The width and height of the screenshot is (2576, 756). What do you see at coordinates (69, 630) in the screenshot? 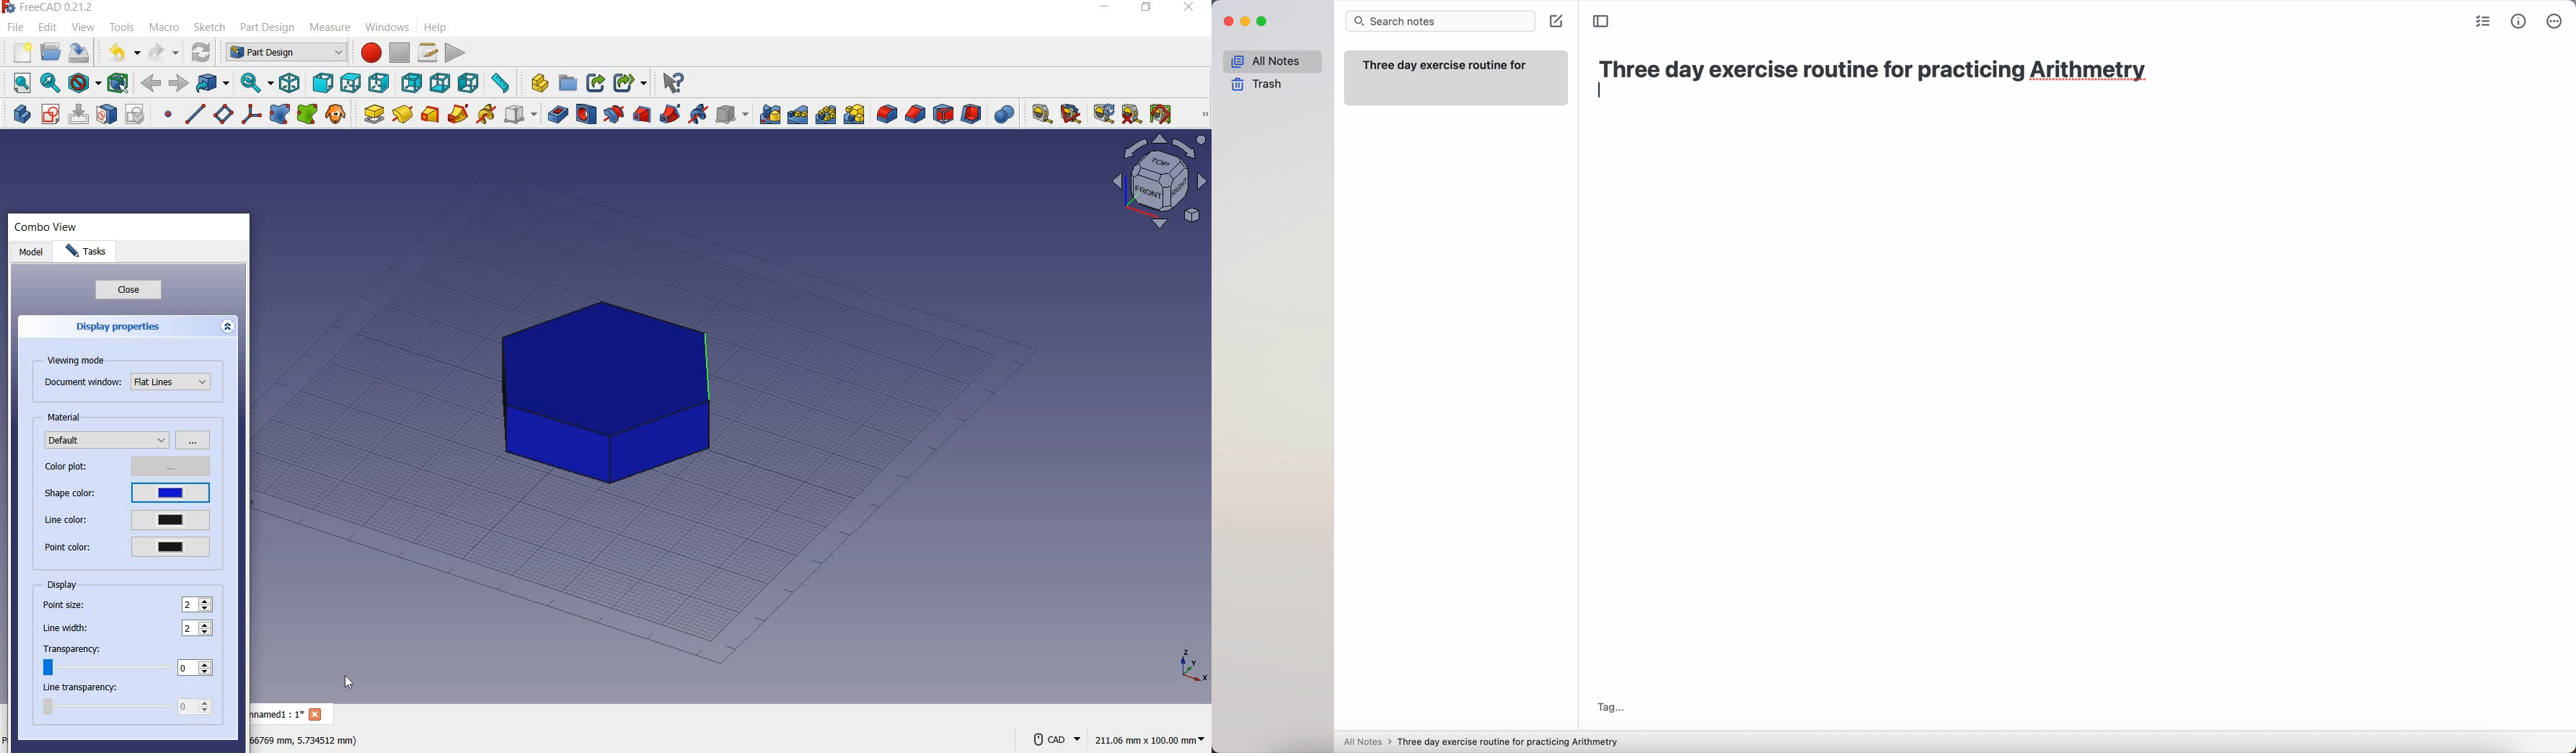
I see `line width` at bounding box center [69, 630].